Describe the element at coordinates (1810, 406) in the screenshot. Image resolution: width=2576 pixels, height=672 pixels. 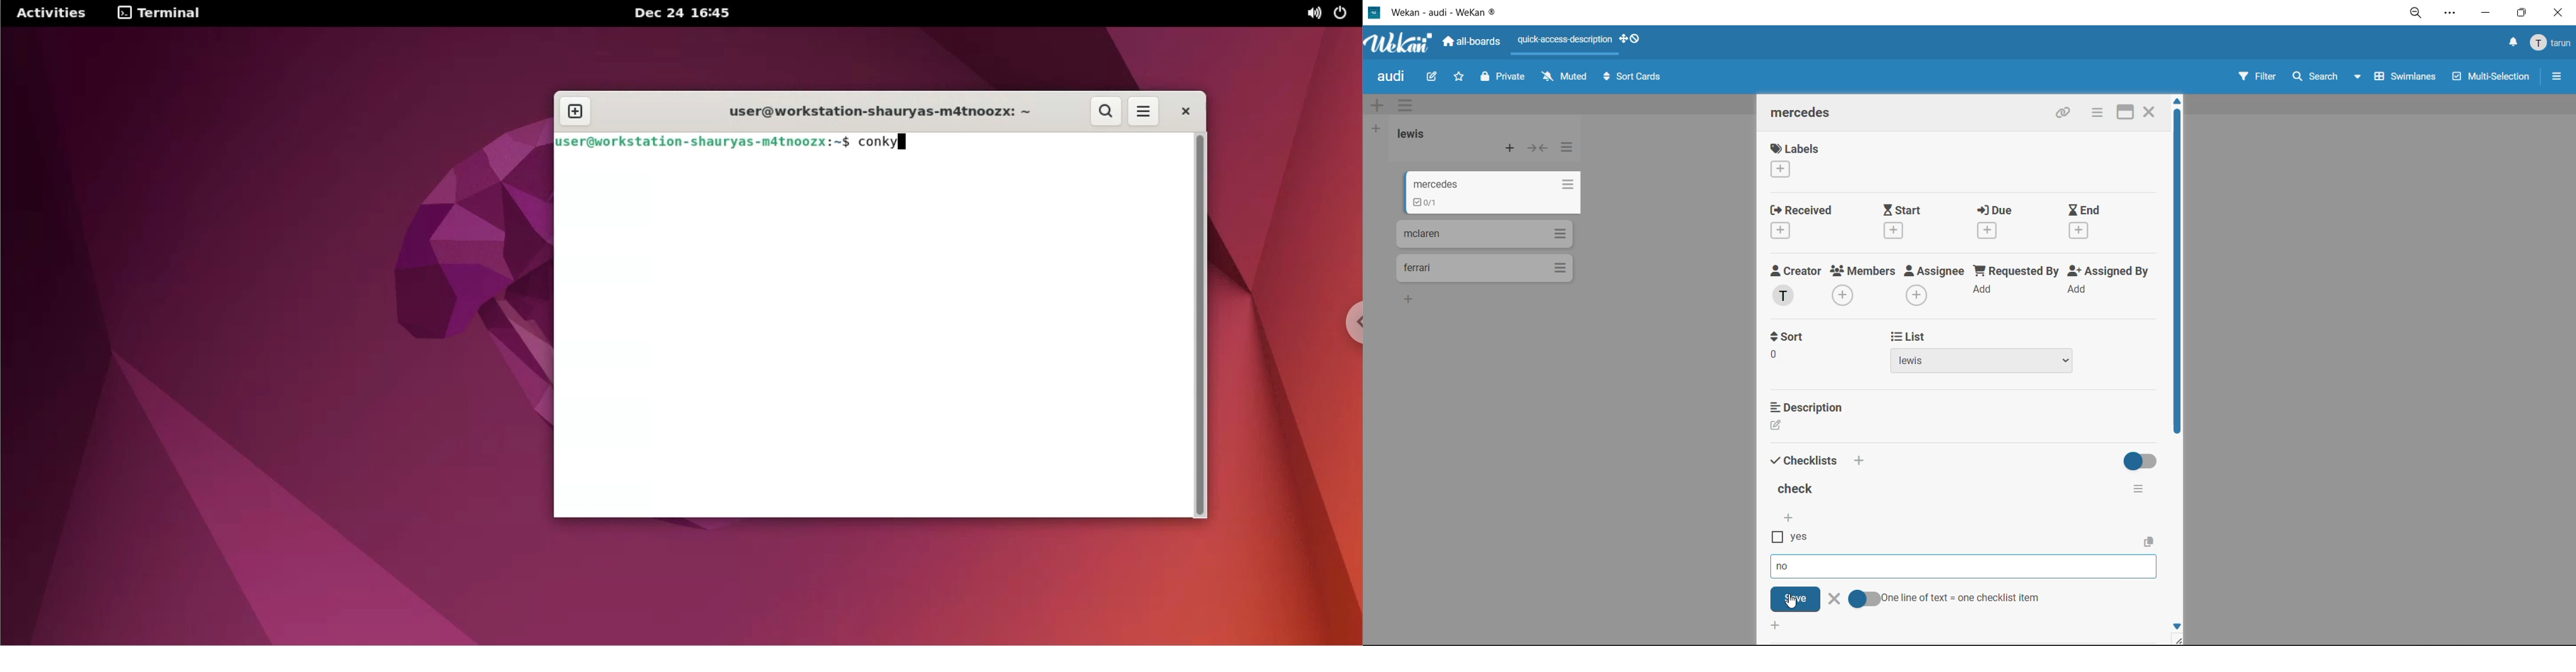
I see `desscription` at that location.